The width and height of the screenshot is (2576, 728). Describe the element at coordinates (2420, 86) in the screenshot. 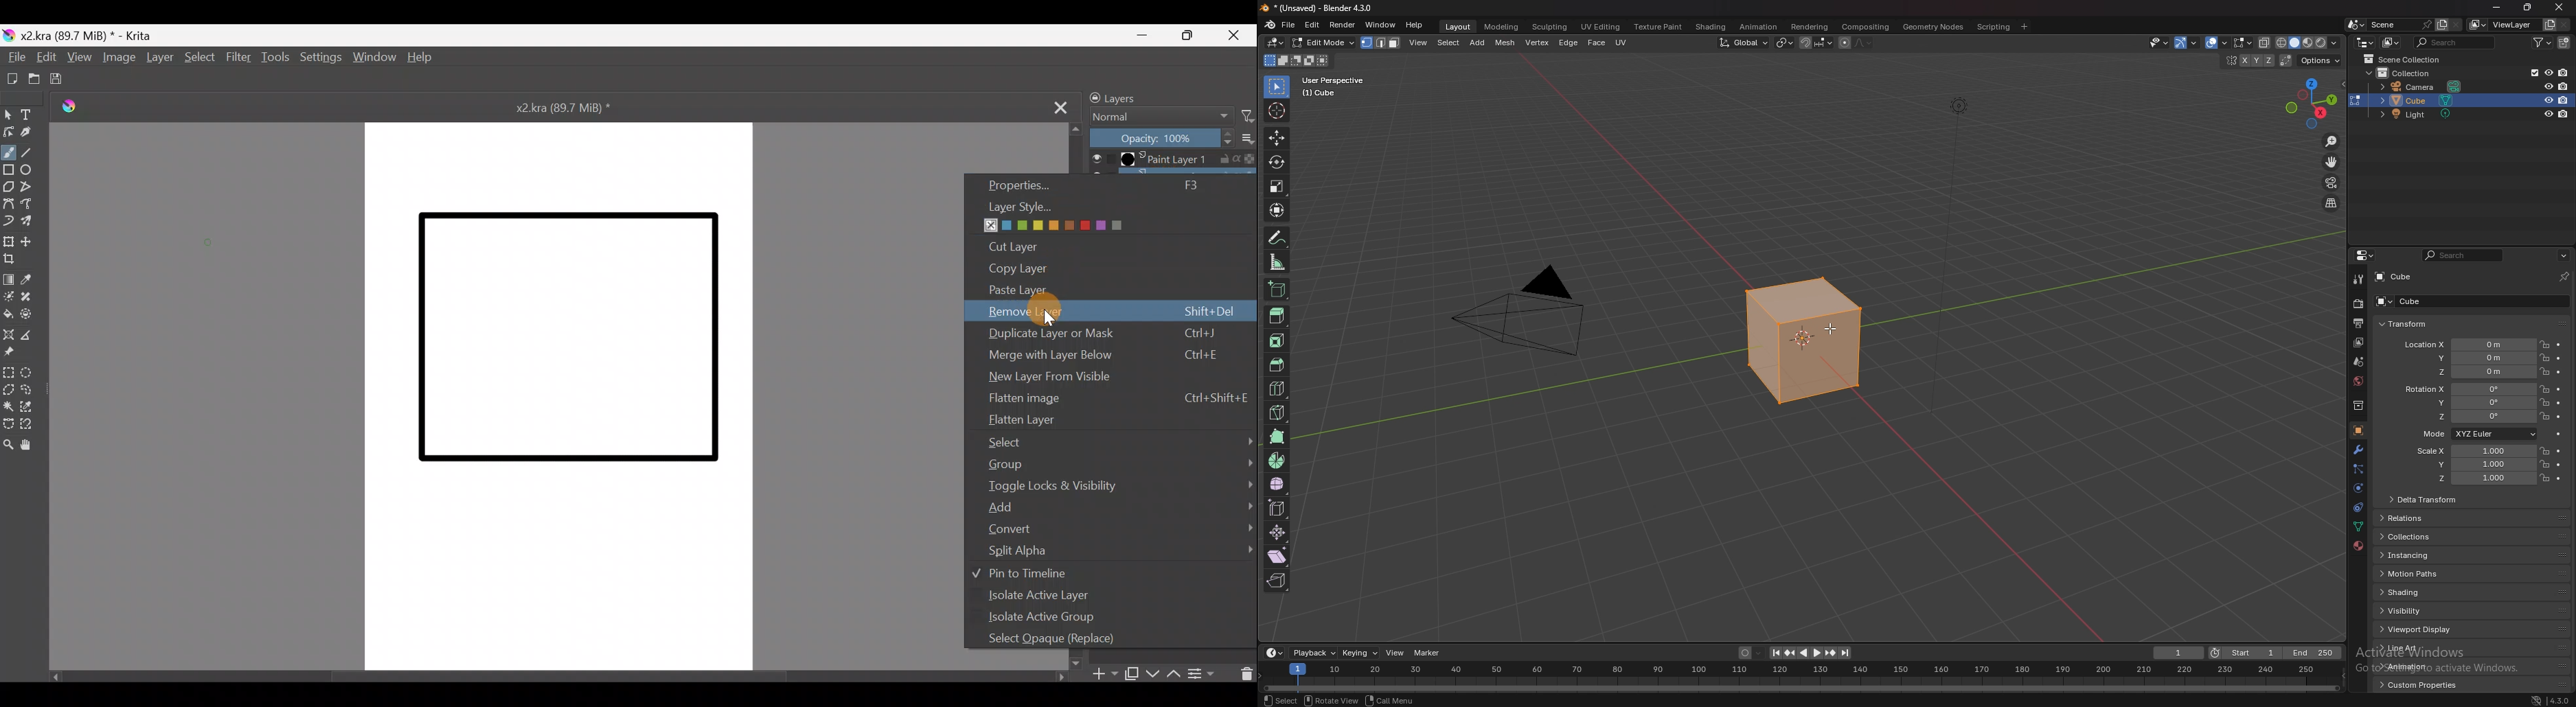

I see `camera` at that location.